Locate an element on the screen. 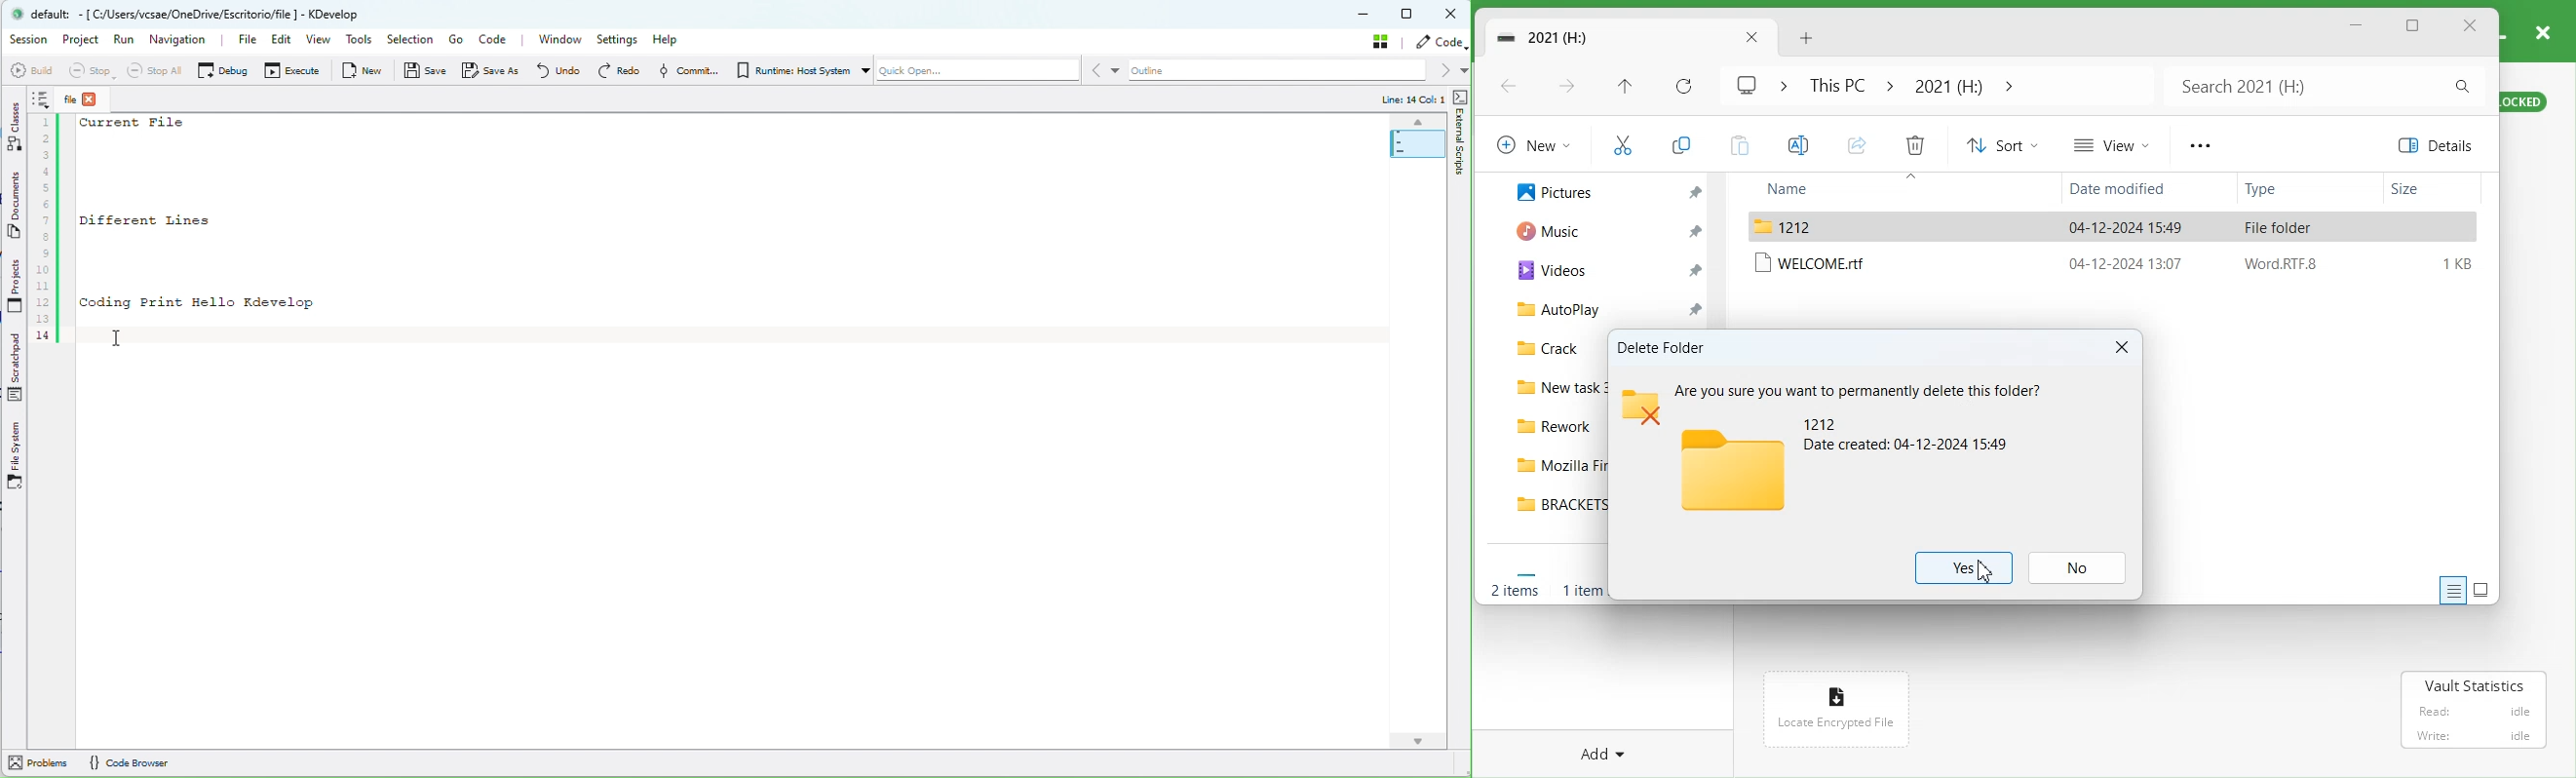 The height and width of the screenshot is (784, 2576). stash is located at coordinates (1384, 40).